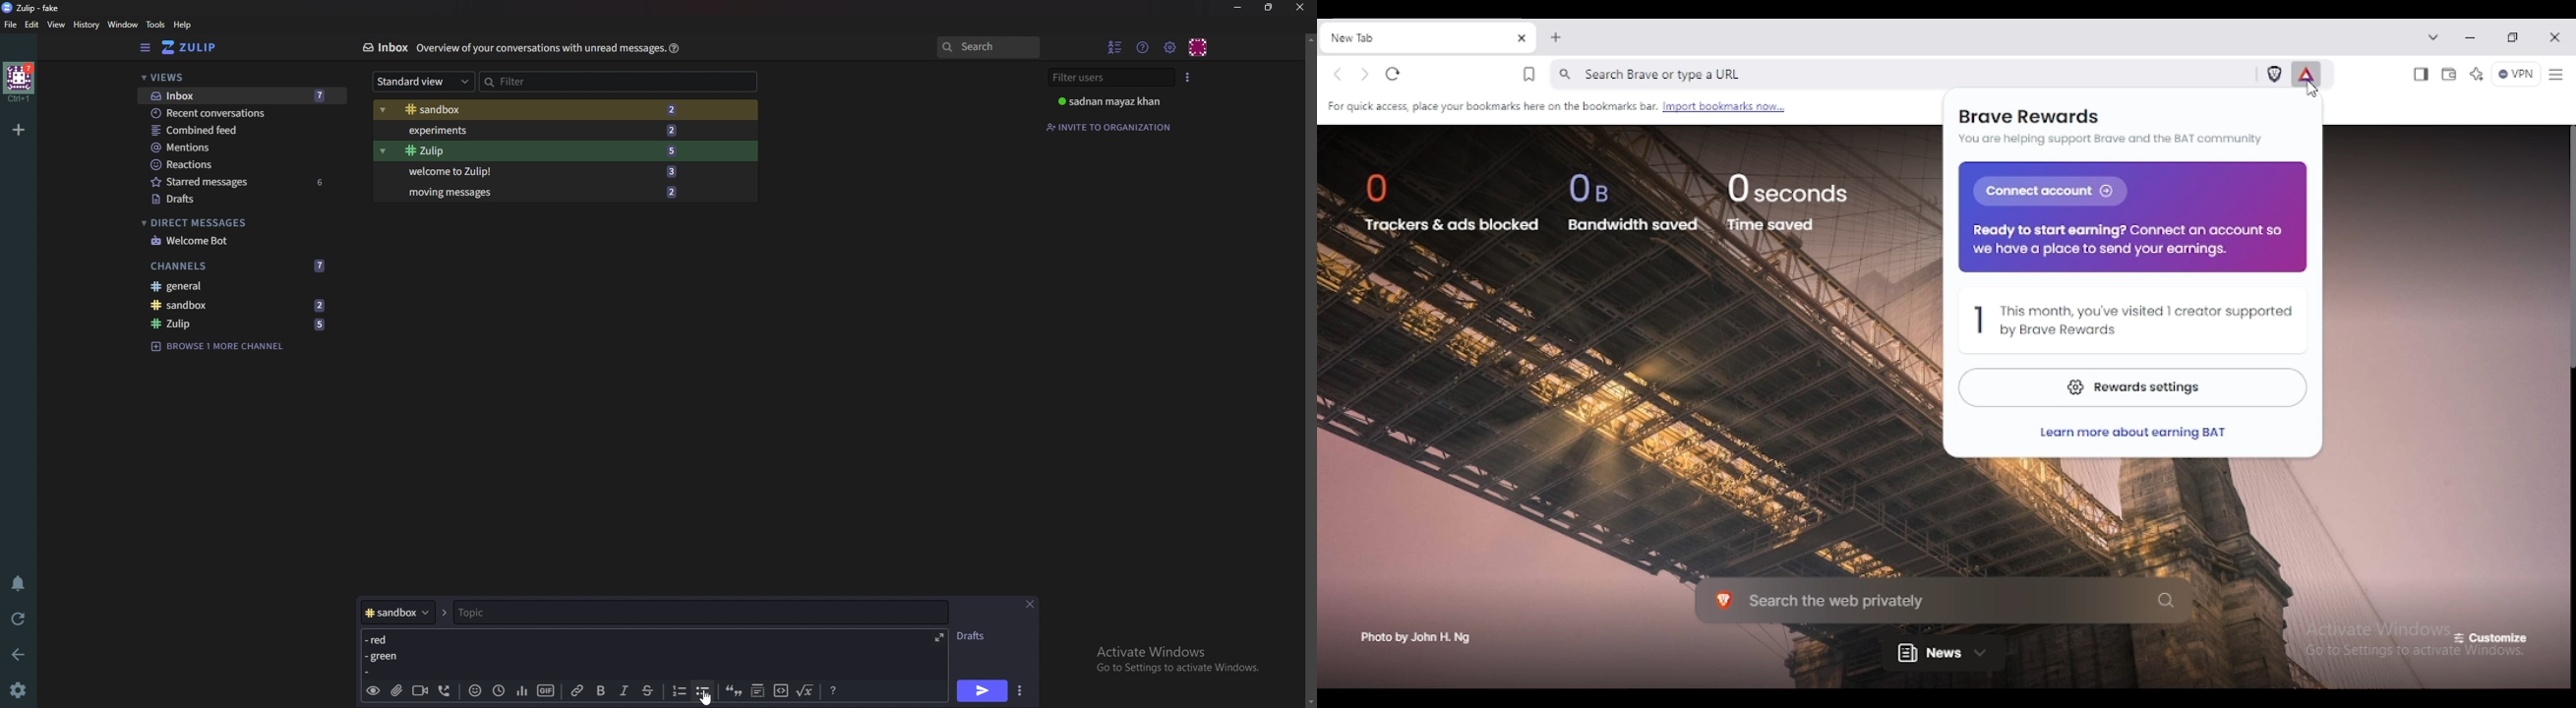  I want to click on add file, so click(396, 690).